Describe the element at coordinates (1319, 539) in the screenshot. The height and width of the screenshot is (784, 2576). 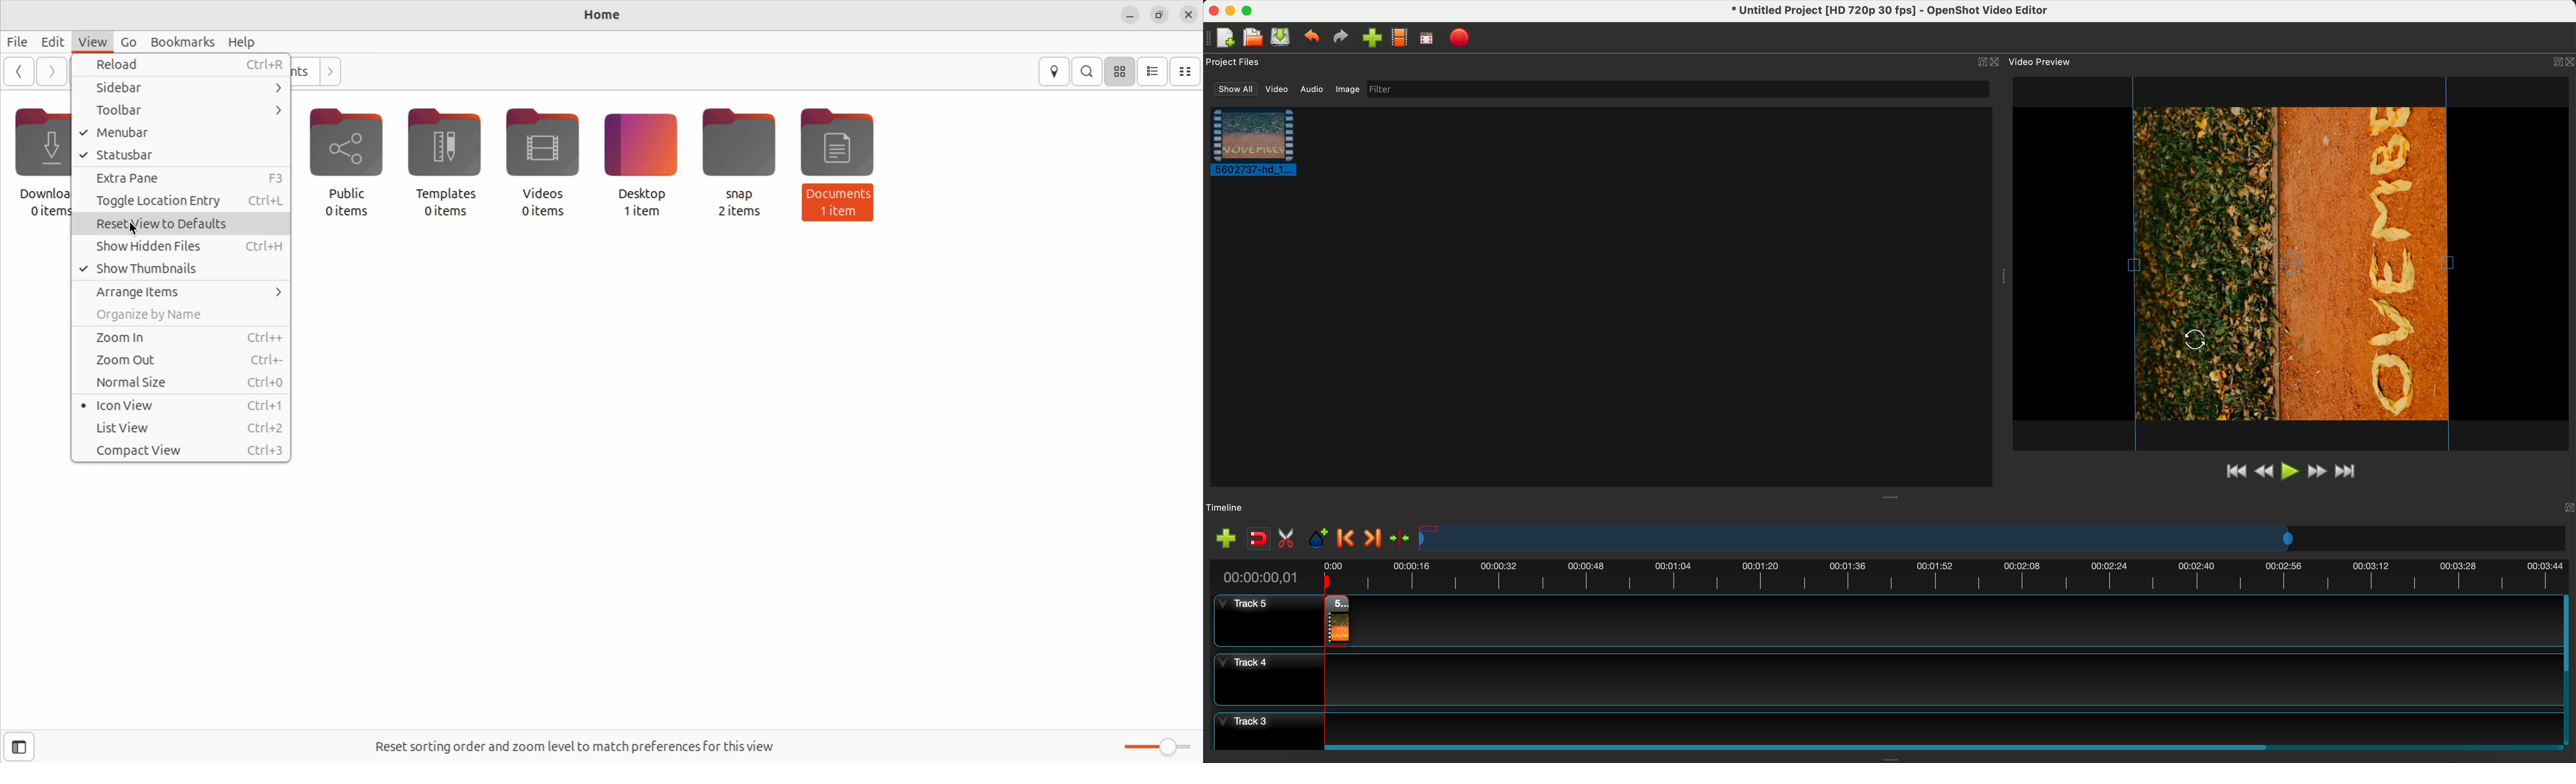
I see `add marker` at that location.